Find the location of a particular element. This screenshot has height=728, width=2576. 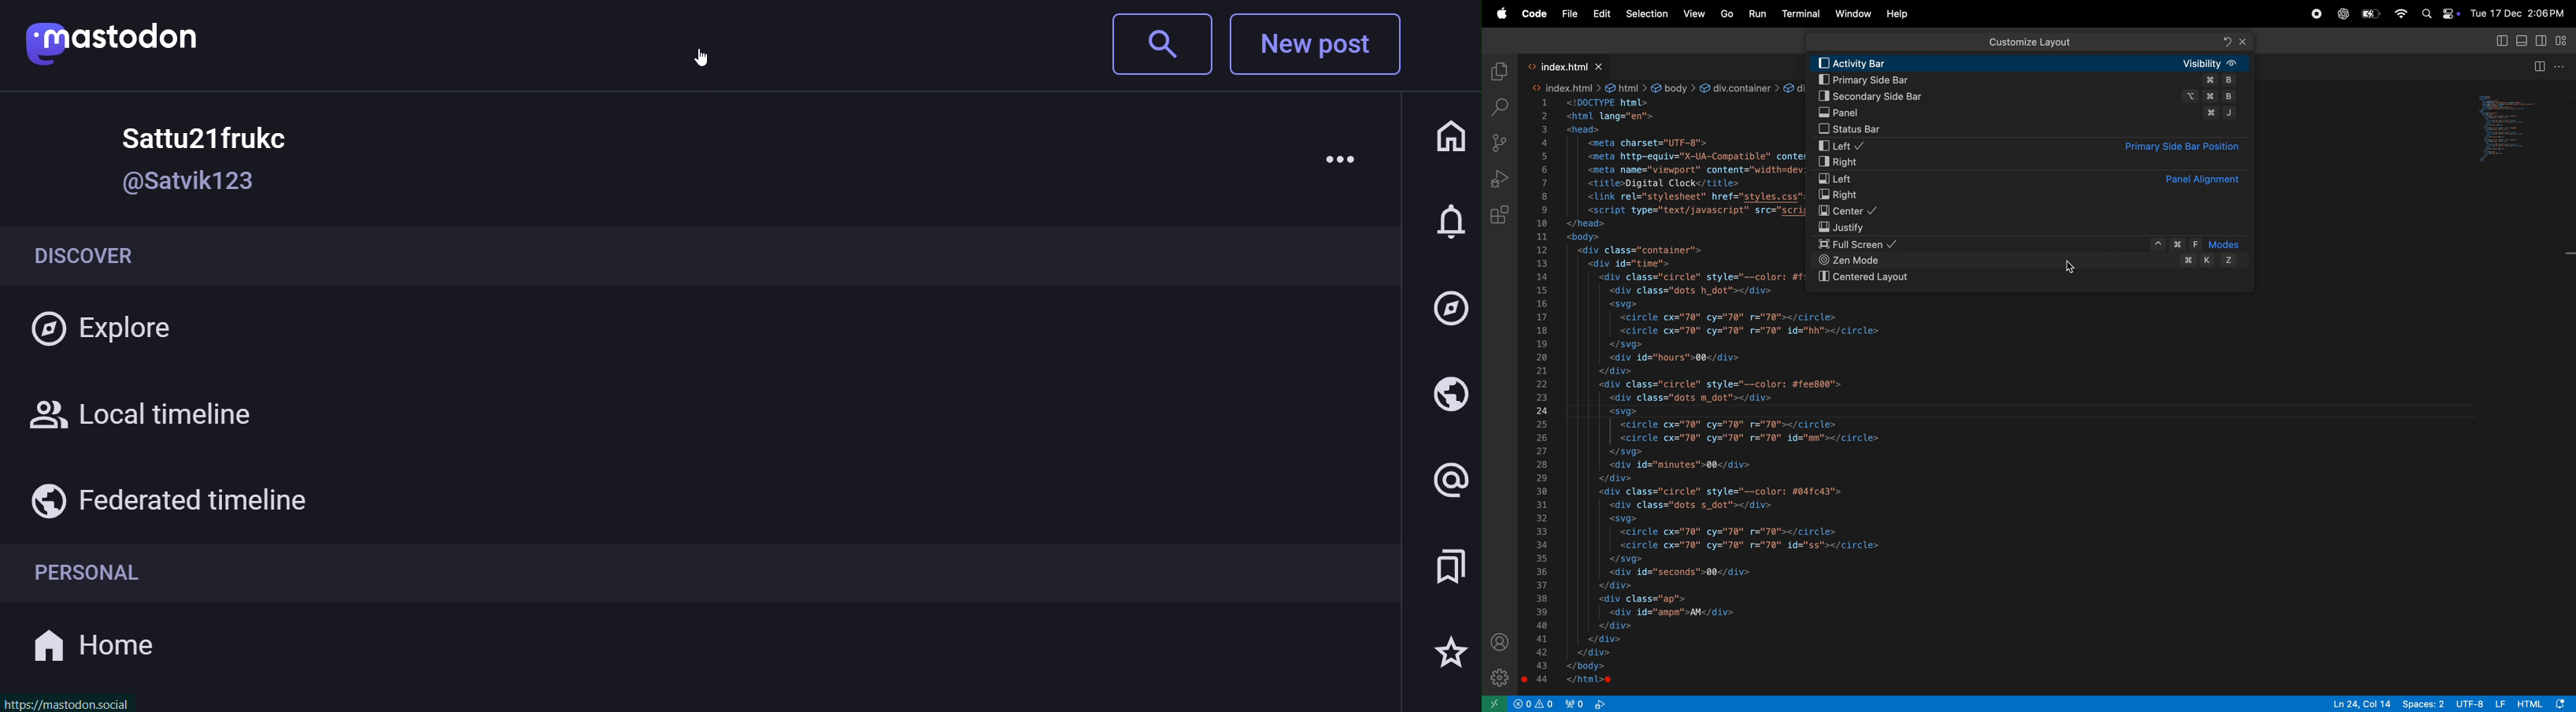

no problems is located at coordinates (1533, 703).